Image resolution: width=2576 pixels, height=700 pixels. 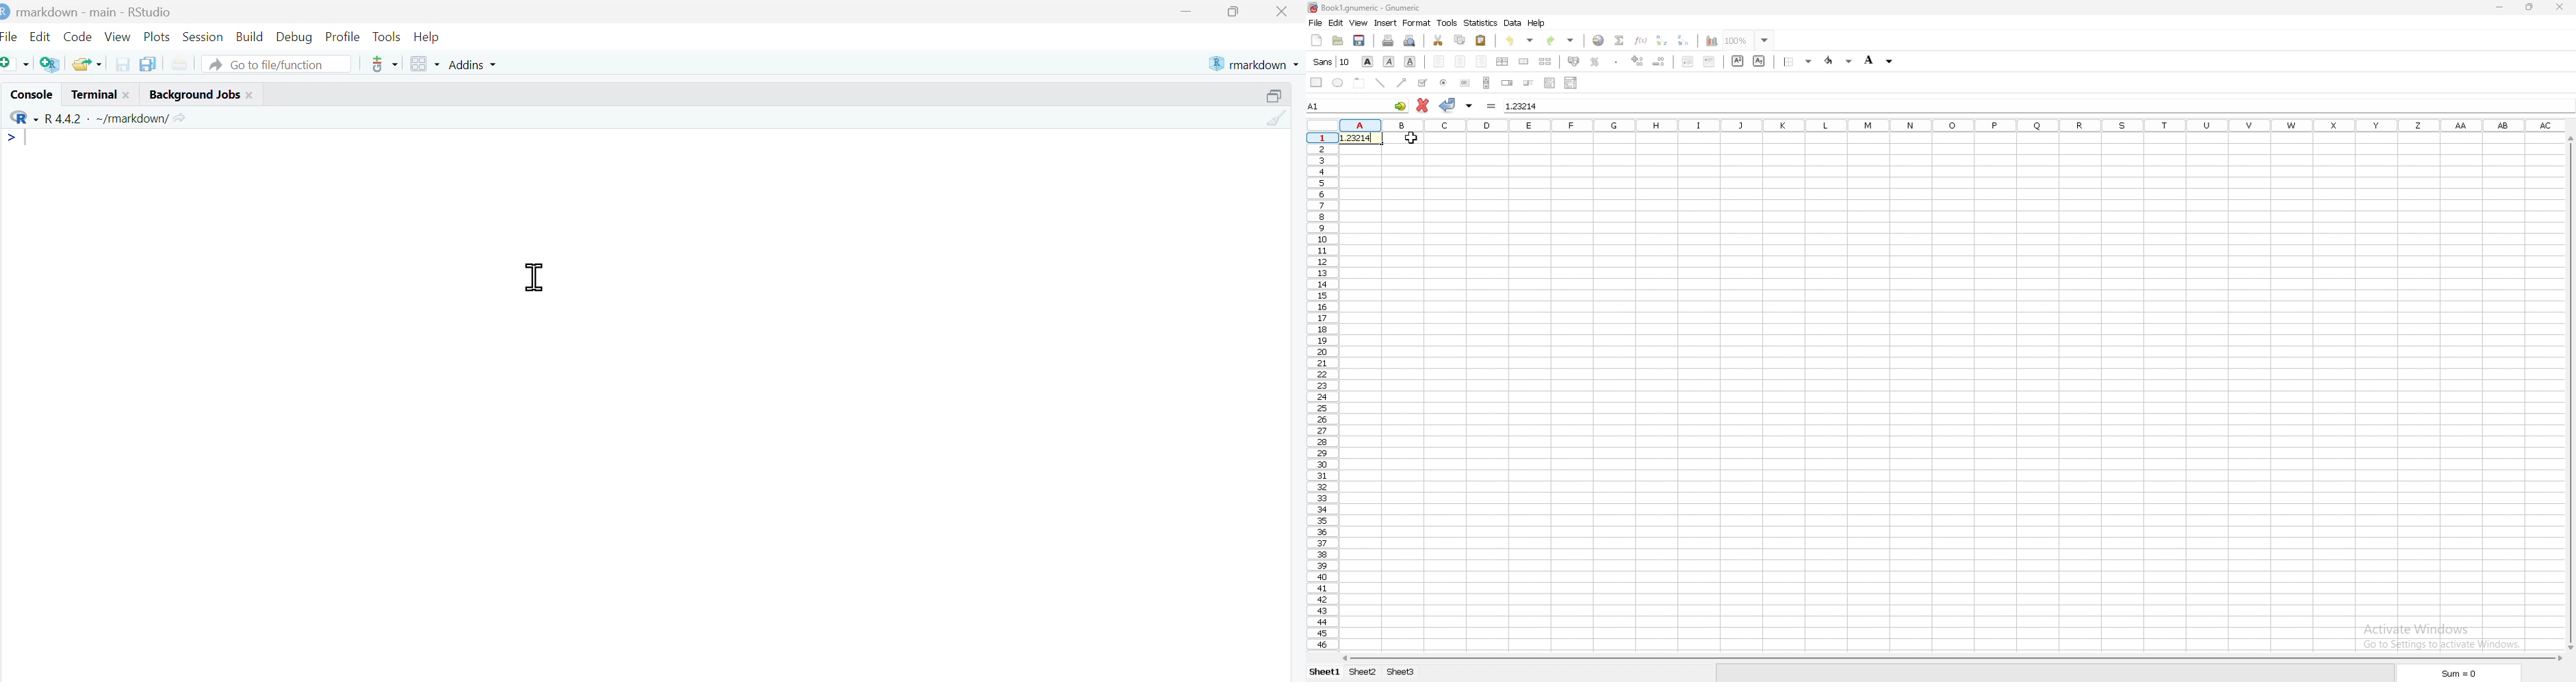 What do you see at coordinates (1361, 138) in the screenshot?
I see `number` at bounding box center [1361, 138].